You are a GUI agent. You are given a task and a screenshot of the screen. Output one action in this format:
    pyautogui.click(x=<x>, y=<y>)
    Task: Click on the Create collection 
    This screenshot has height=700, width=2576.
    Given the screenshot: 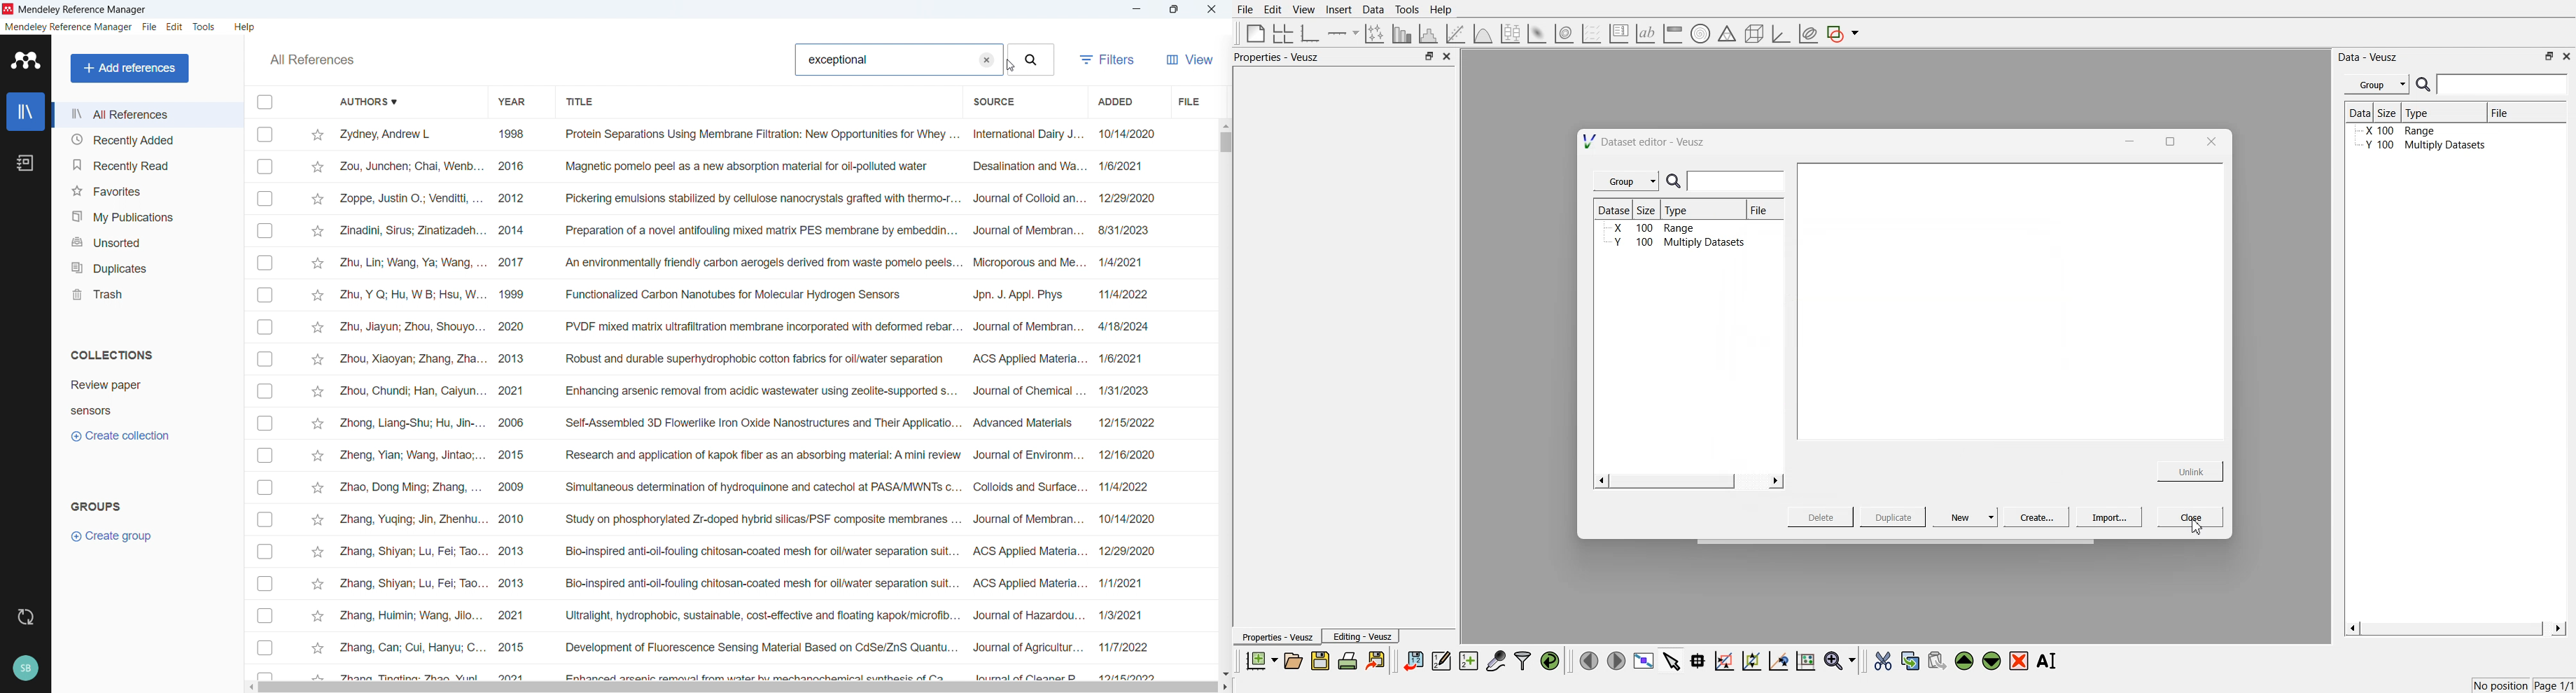 What is the action you would take?
    pyautogui.click(x=119, y=436)
    